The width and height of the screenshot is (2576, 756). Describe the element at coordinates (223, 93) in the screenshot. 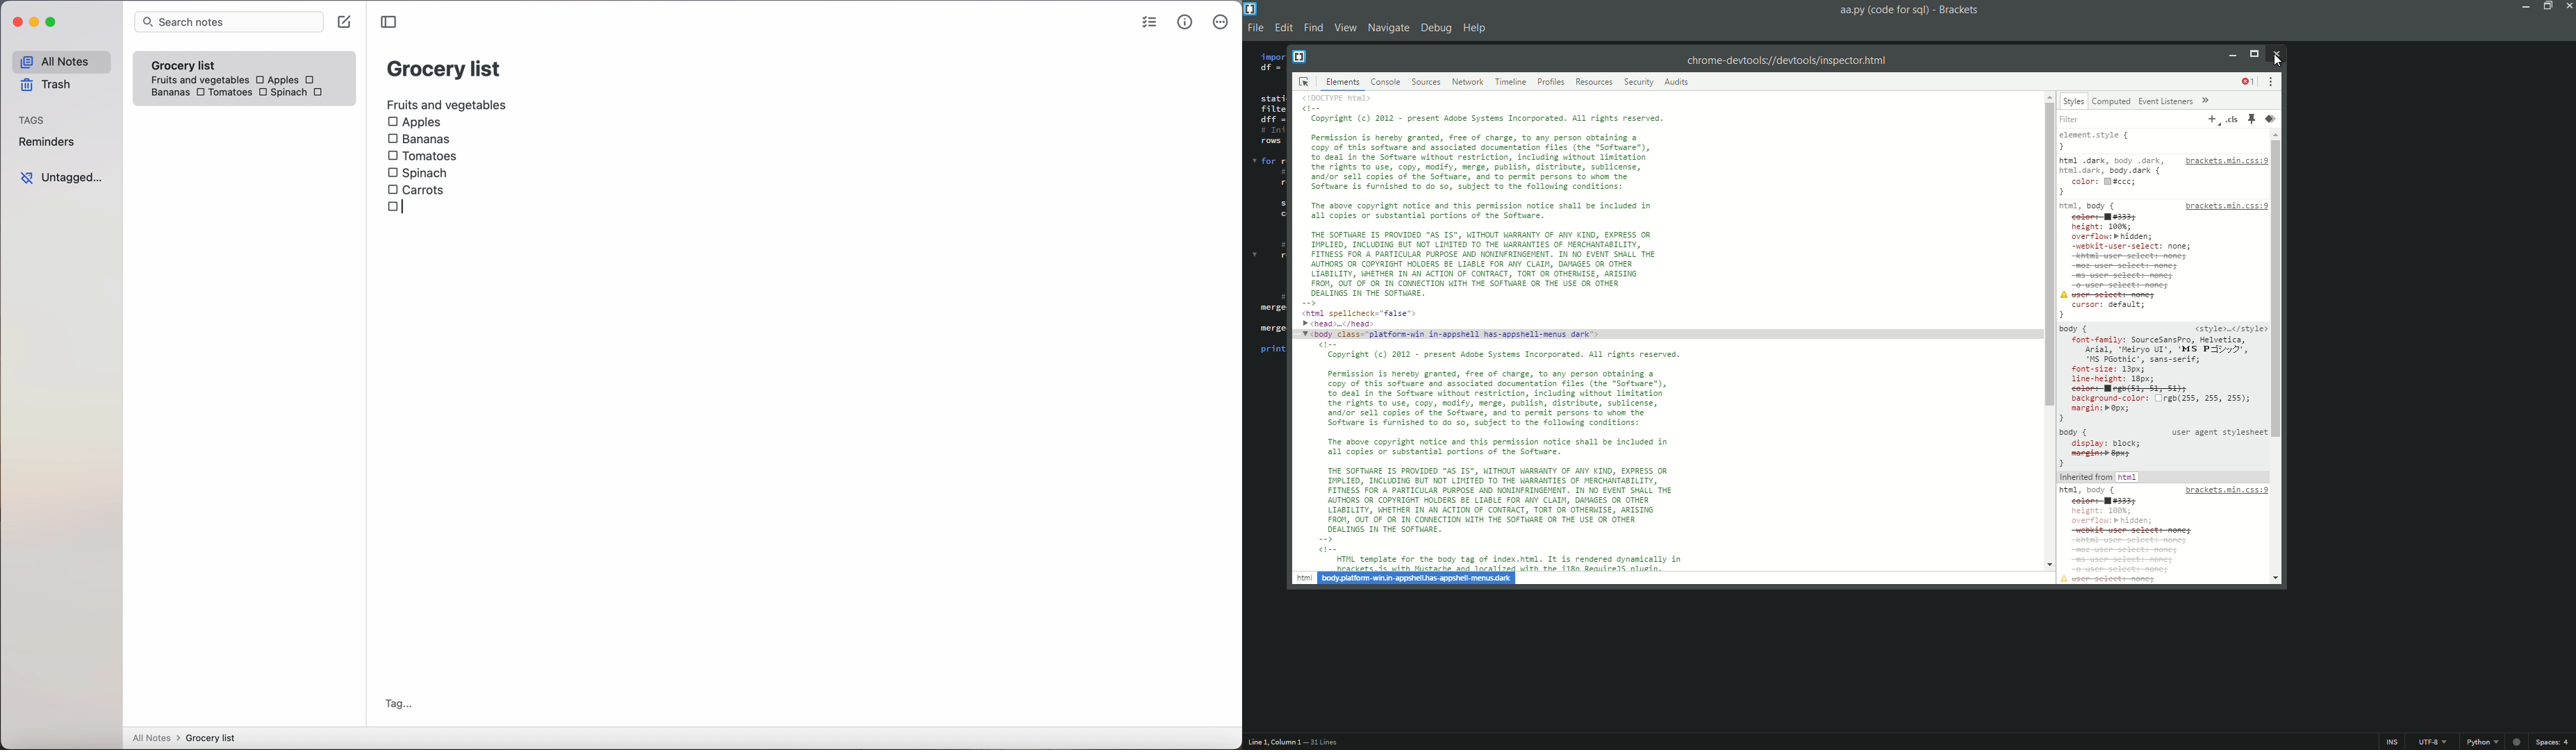

I see `Tomatoes checkbox` at that location.